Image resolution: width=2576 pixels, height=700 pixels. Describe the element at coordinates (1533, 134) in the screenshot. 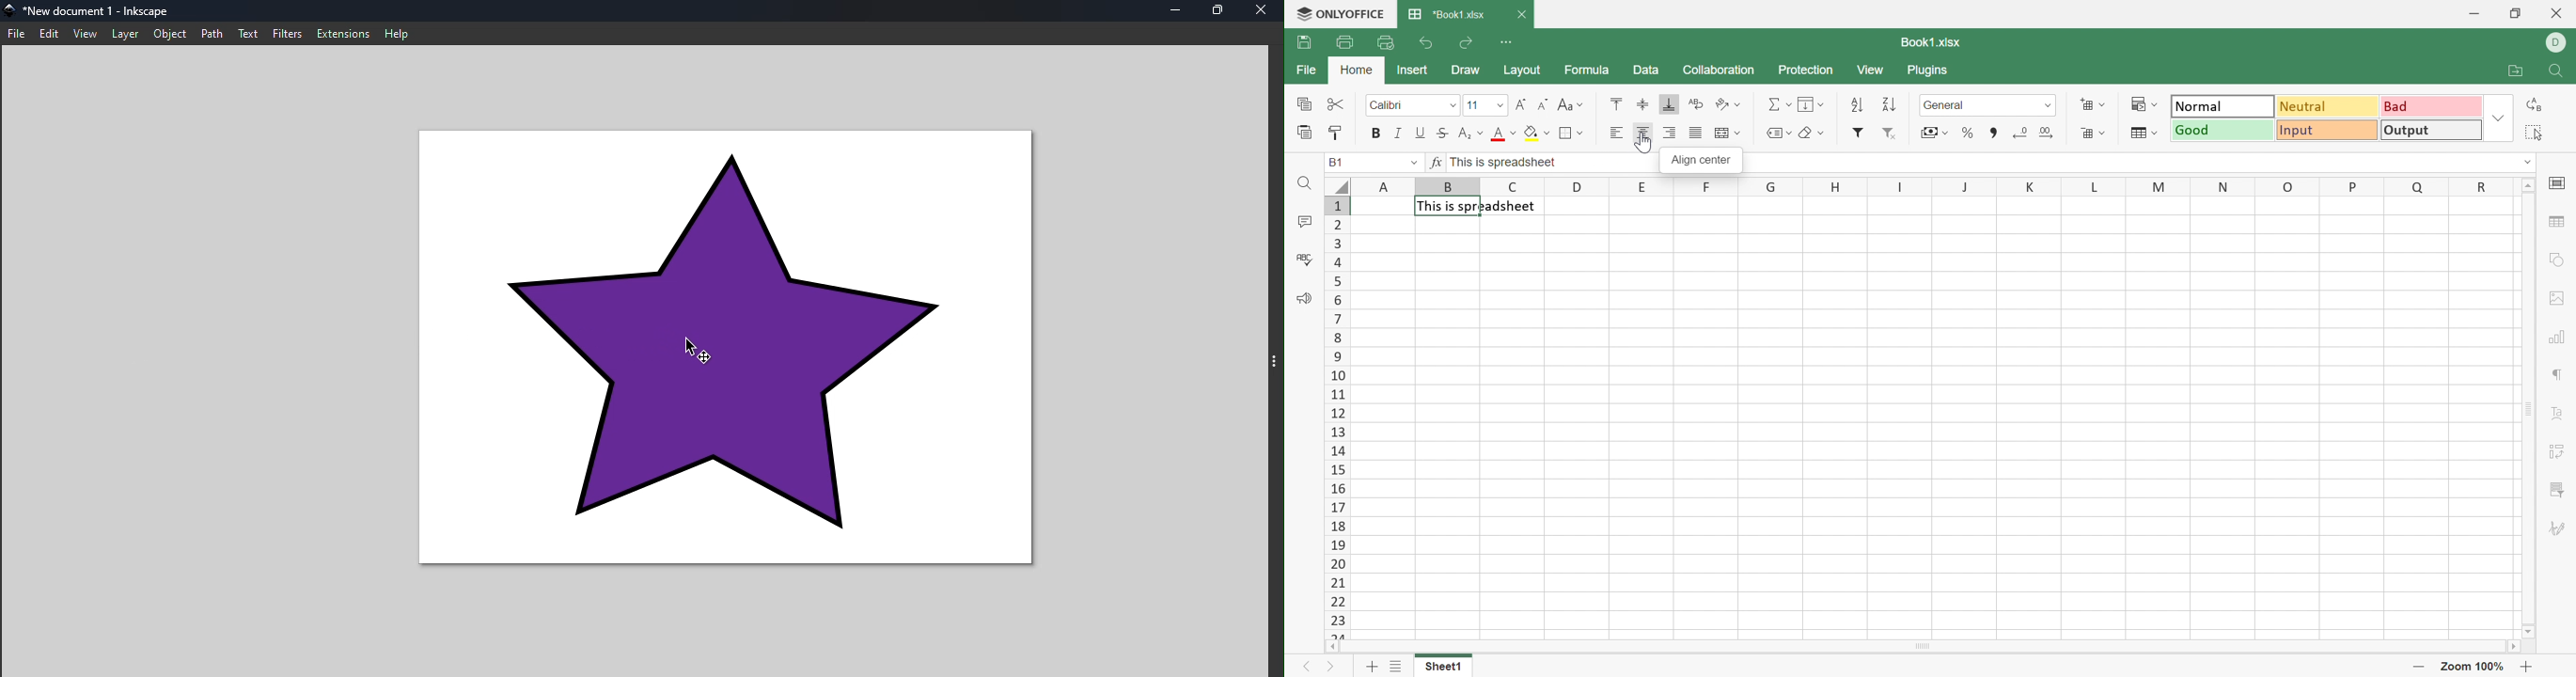

I see `Fill color` at that location.